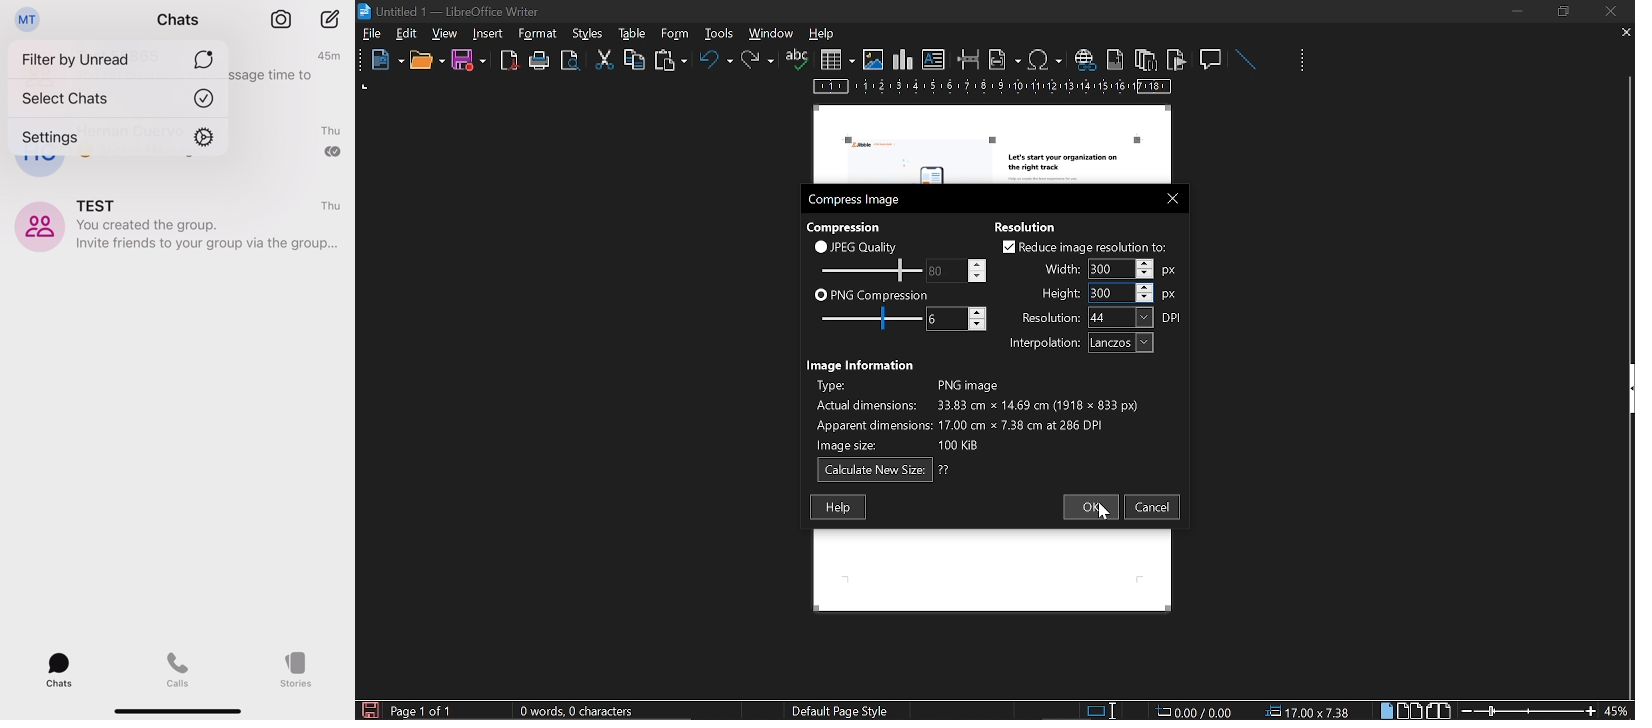 The height and width of the screenshot is (728, 1652). I want to click on current window, so click(452, 10).